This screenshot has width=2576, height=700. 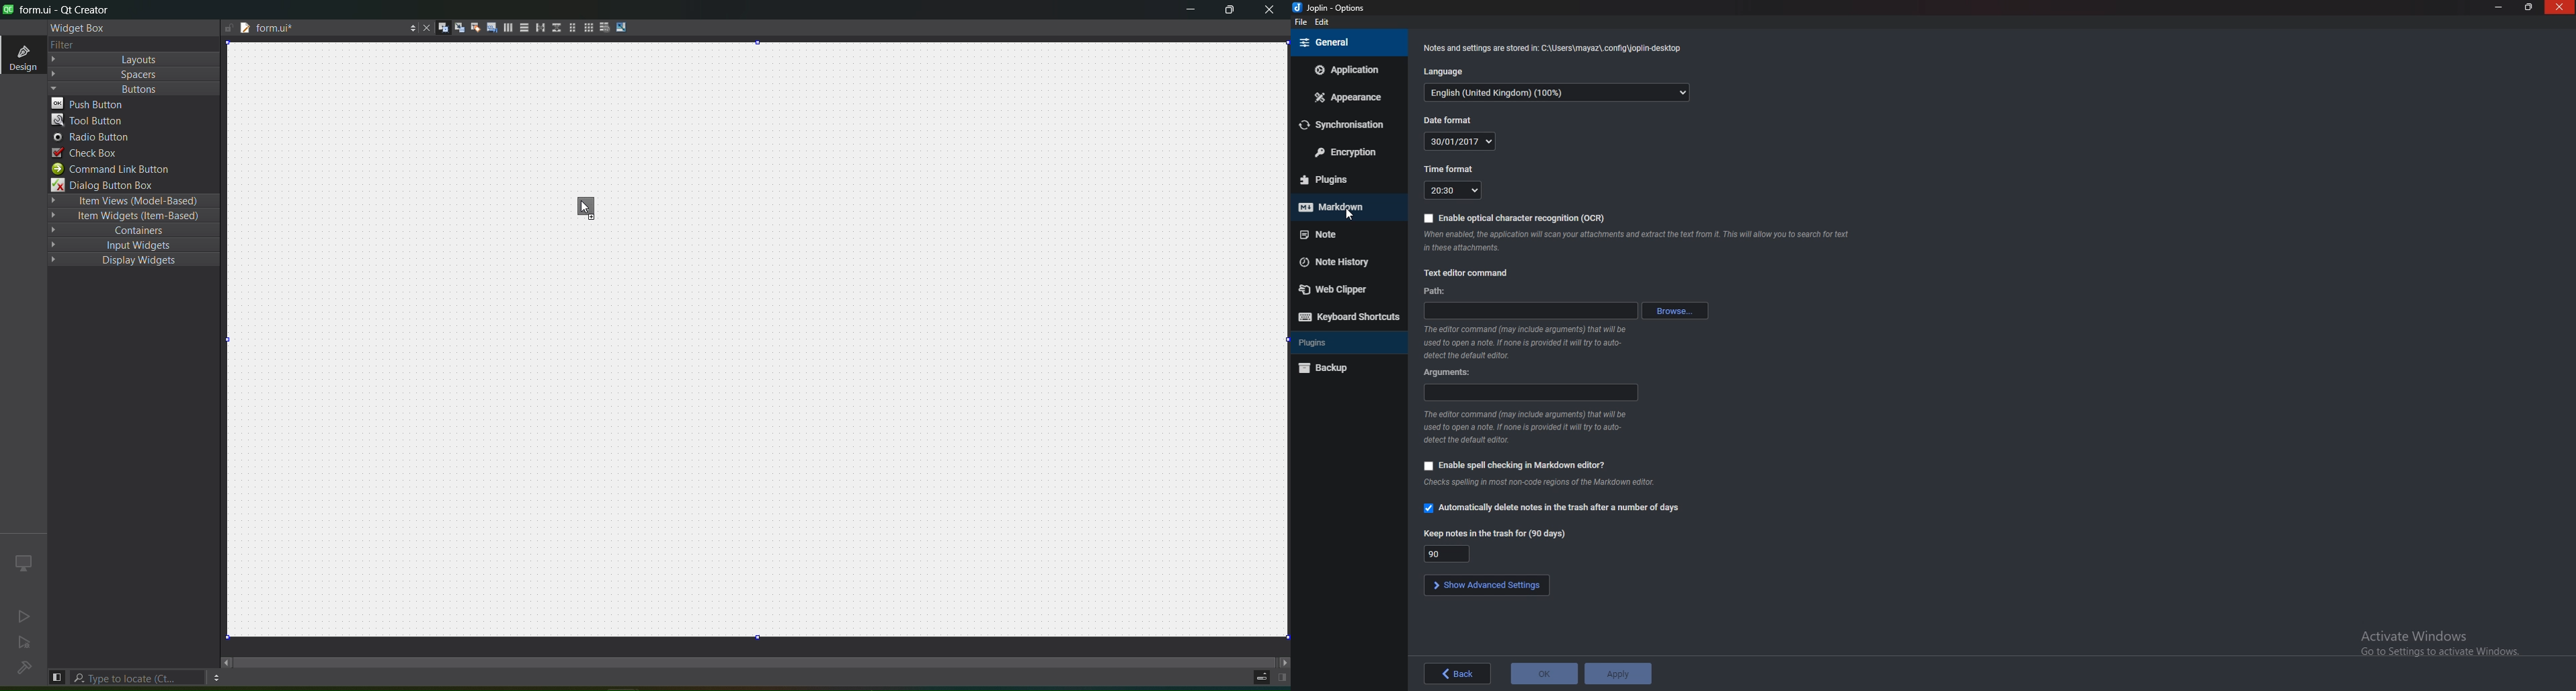 What do you see at coordinates (1454, 190) in the screenshot?
I see `Time format` at bounding box center [1454, 190].